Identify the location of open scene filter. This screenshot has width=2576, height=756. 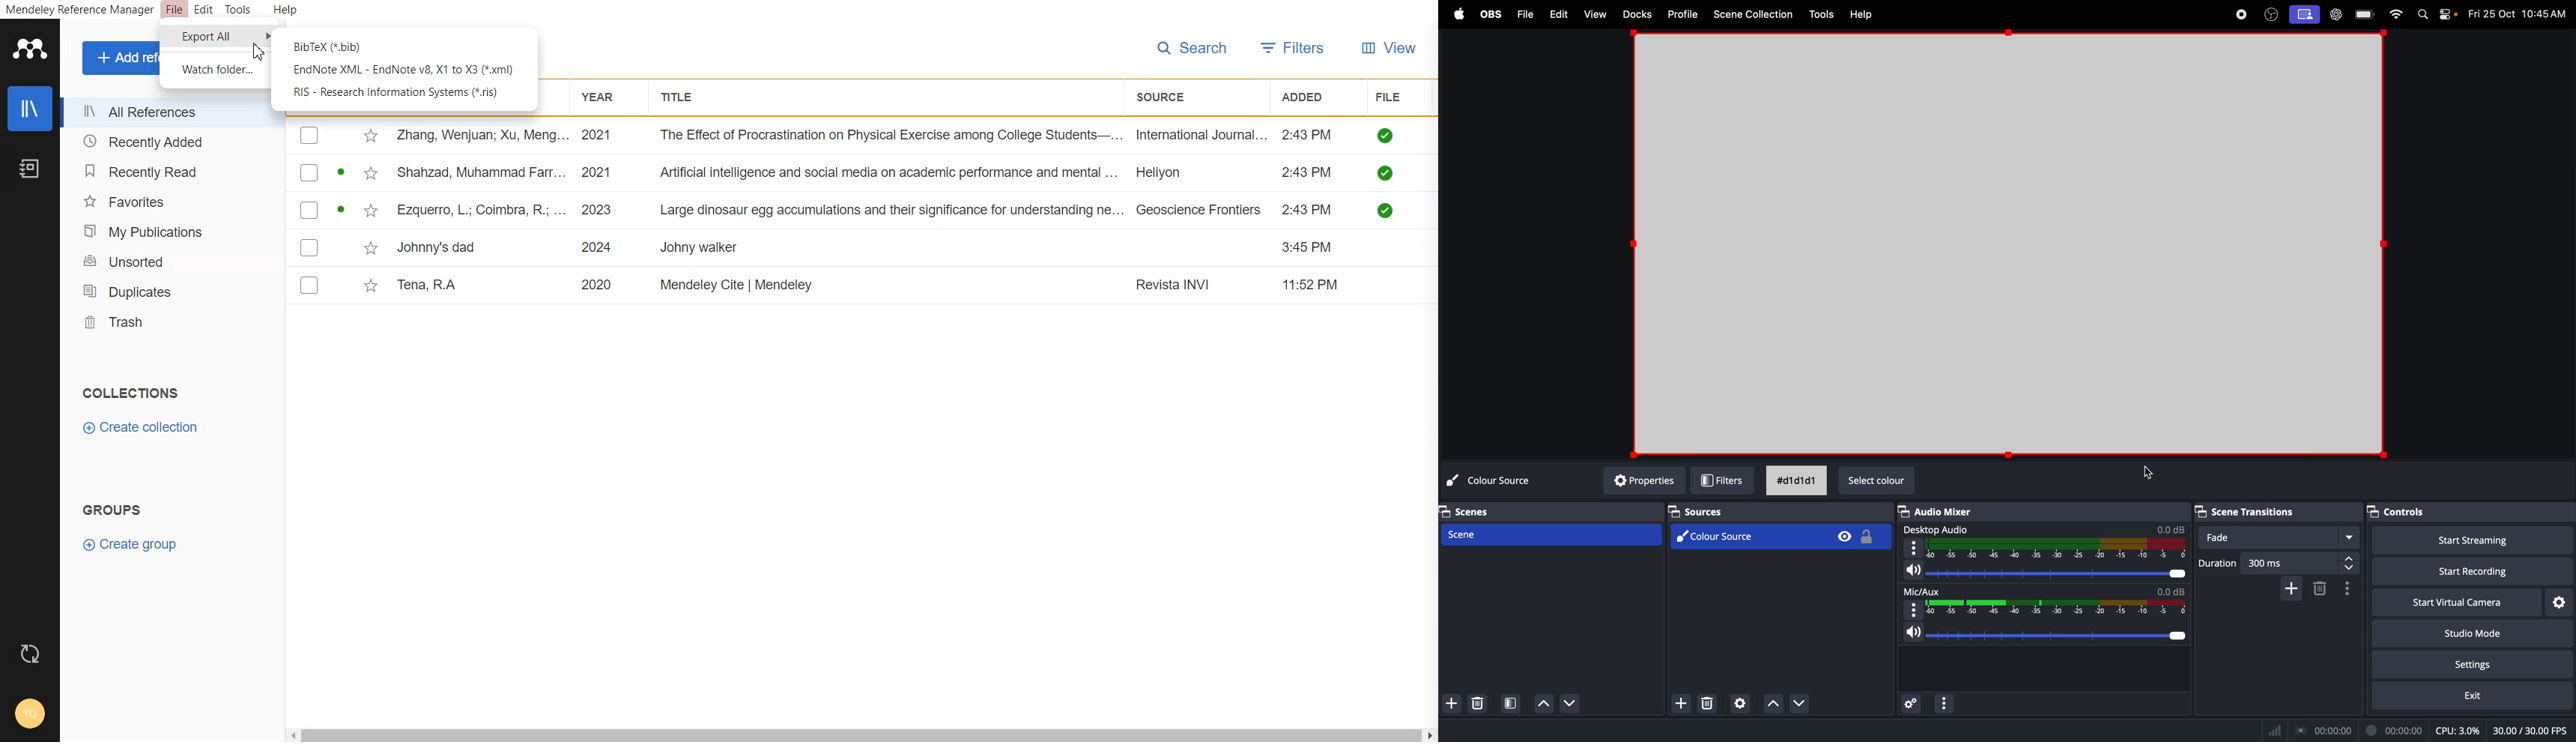
(1512, 703).